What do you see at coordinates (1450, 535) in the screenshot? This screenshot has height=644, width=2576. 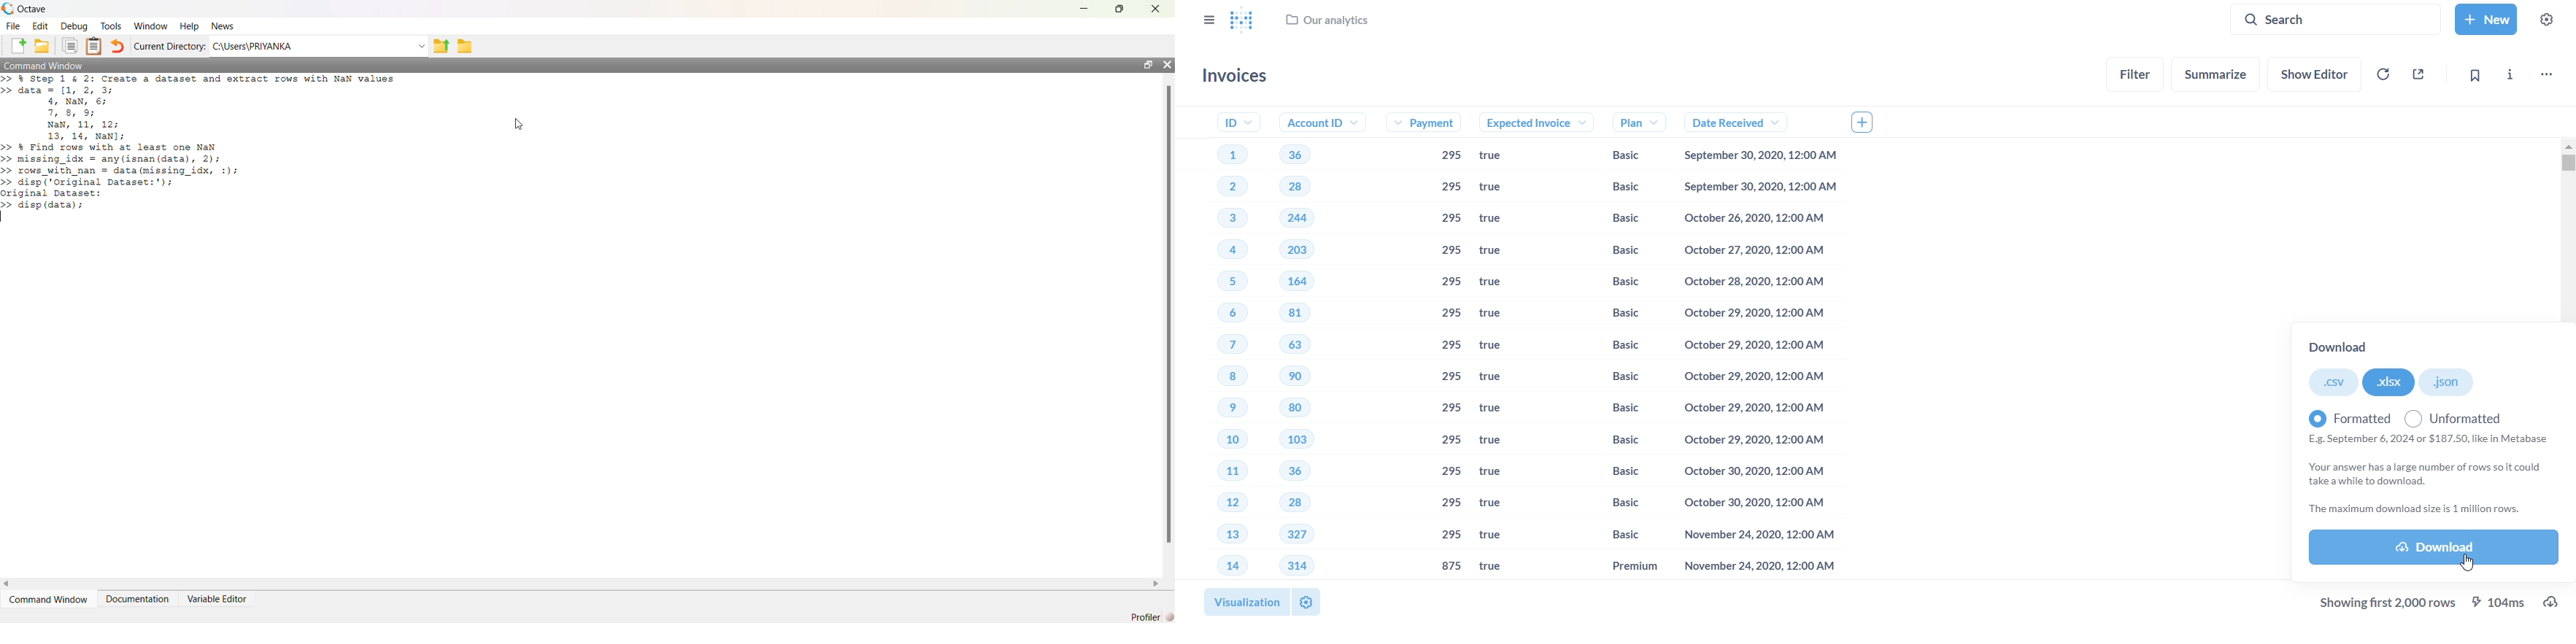 I see `295` at bounding box center [1450, 535].